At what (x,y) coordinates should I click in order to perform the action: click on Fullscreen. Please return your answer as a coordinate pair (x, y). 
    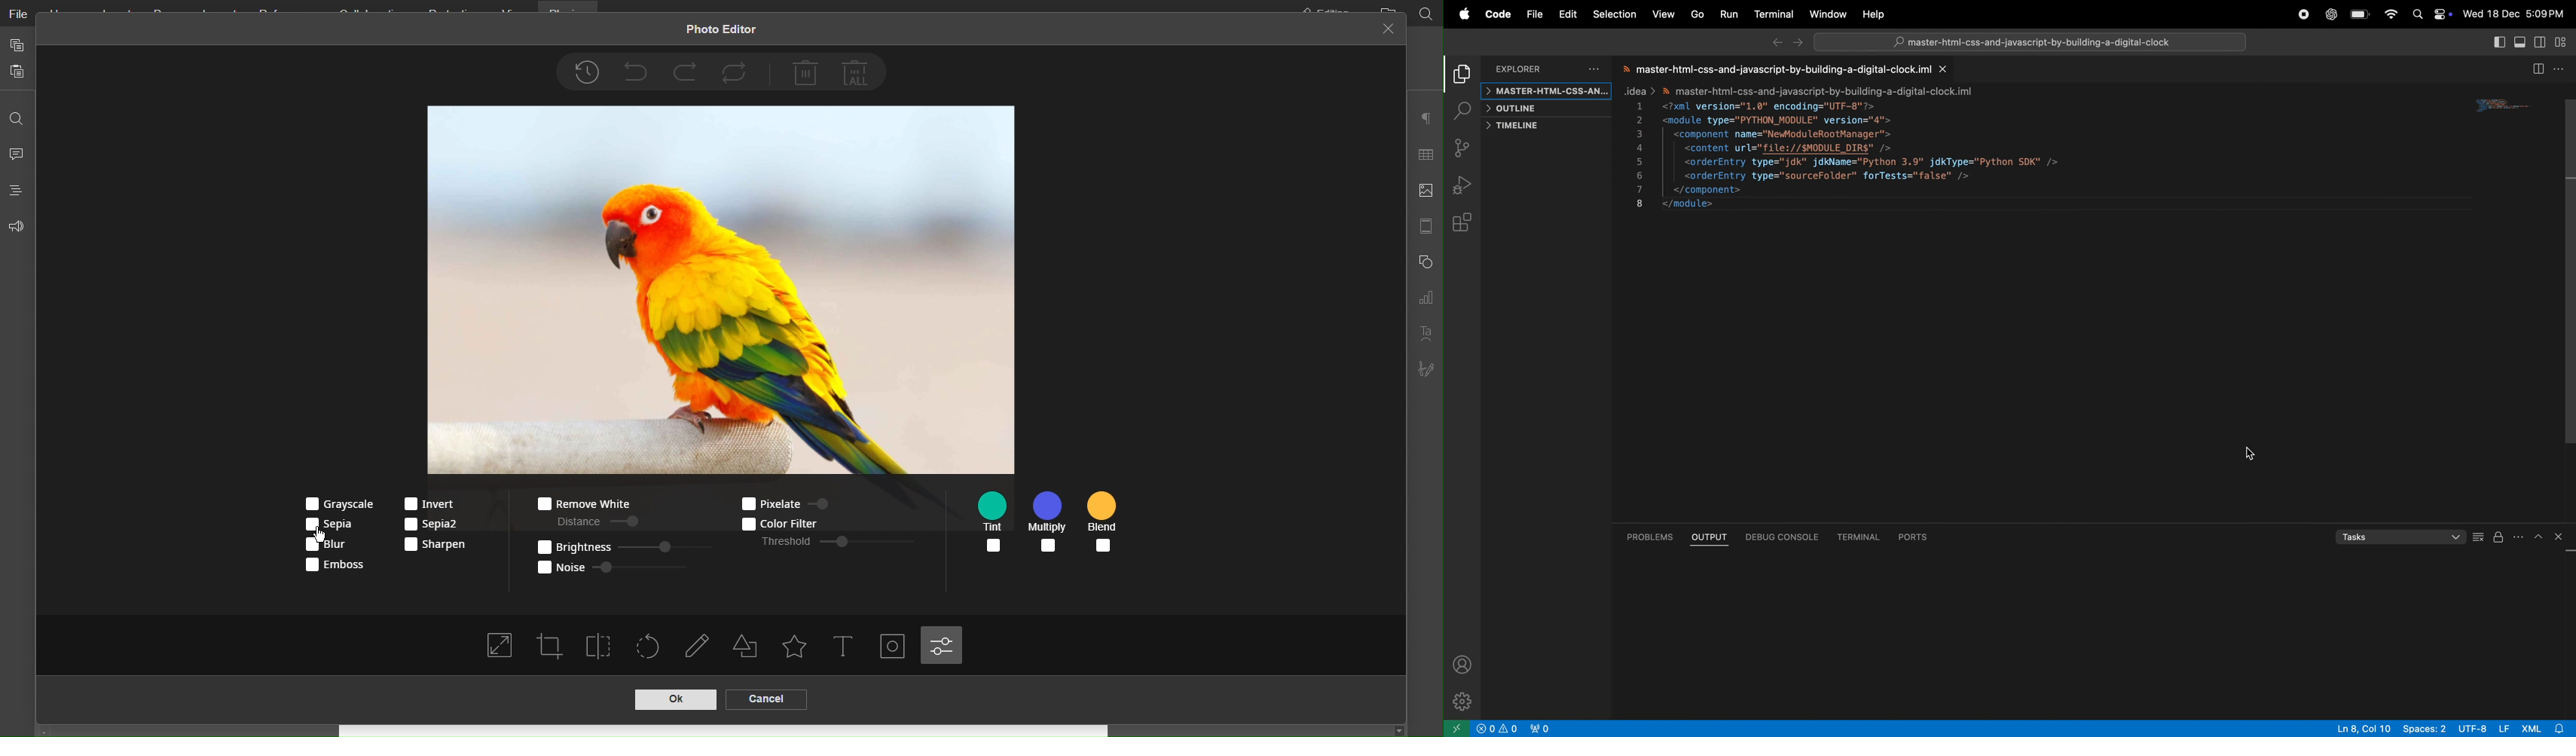
    Looking at the image, I should click on (499, 647).